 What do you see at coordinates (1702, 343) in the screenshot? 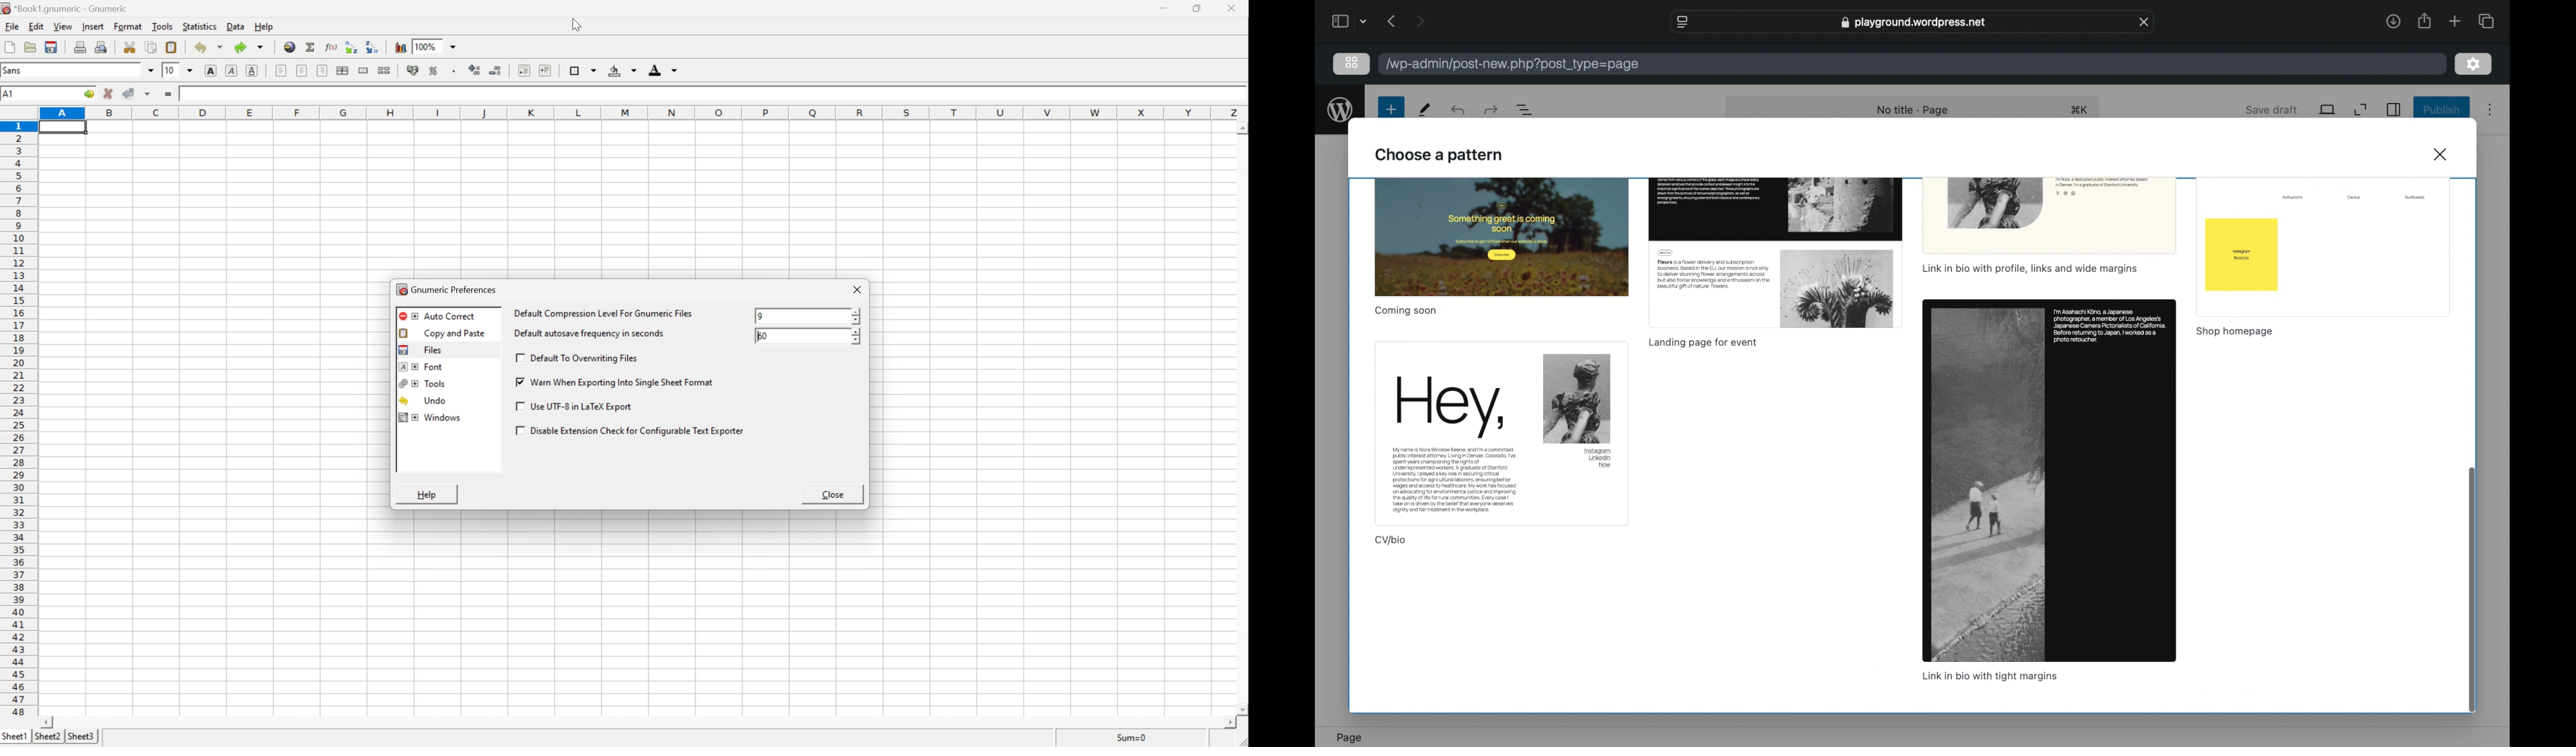
I see `landing page for event` at bounding box center [1702, 343].